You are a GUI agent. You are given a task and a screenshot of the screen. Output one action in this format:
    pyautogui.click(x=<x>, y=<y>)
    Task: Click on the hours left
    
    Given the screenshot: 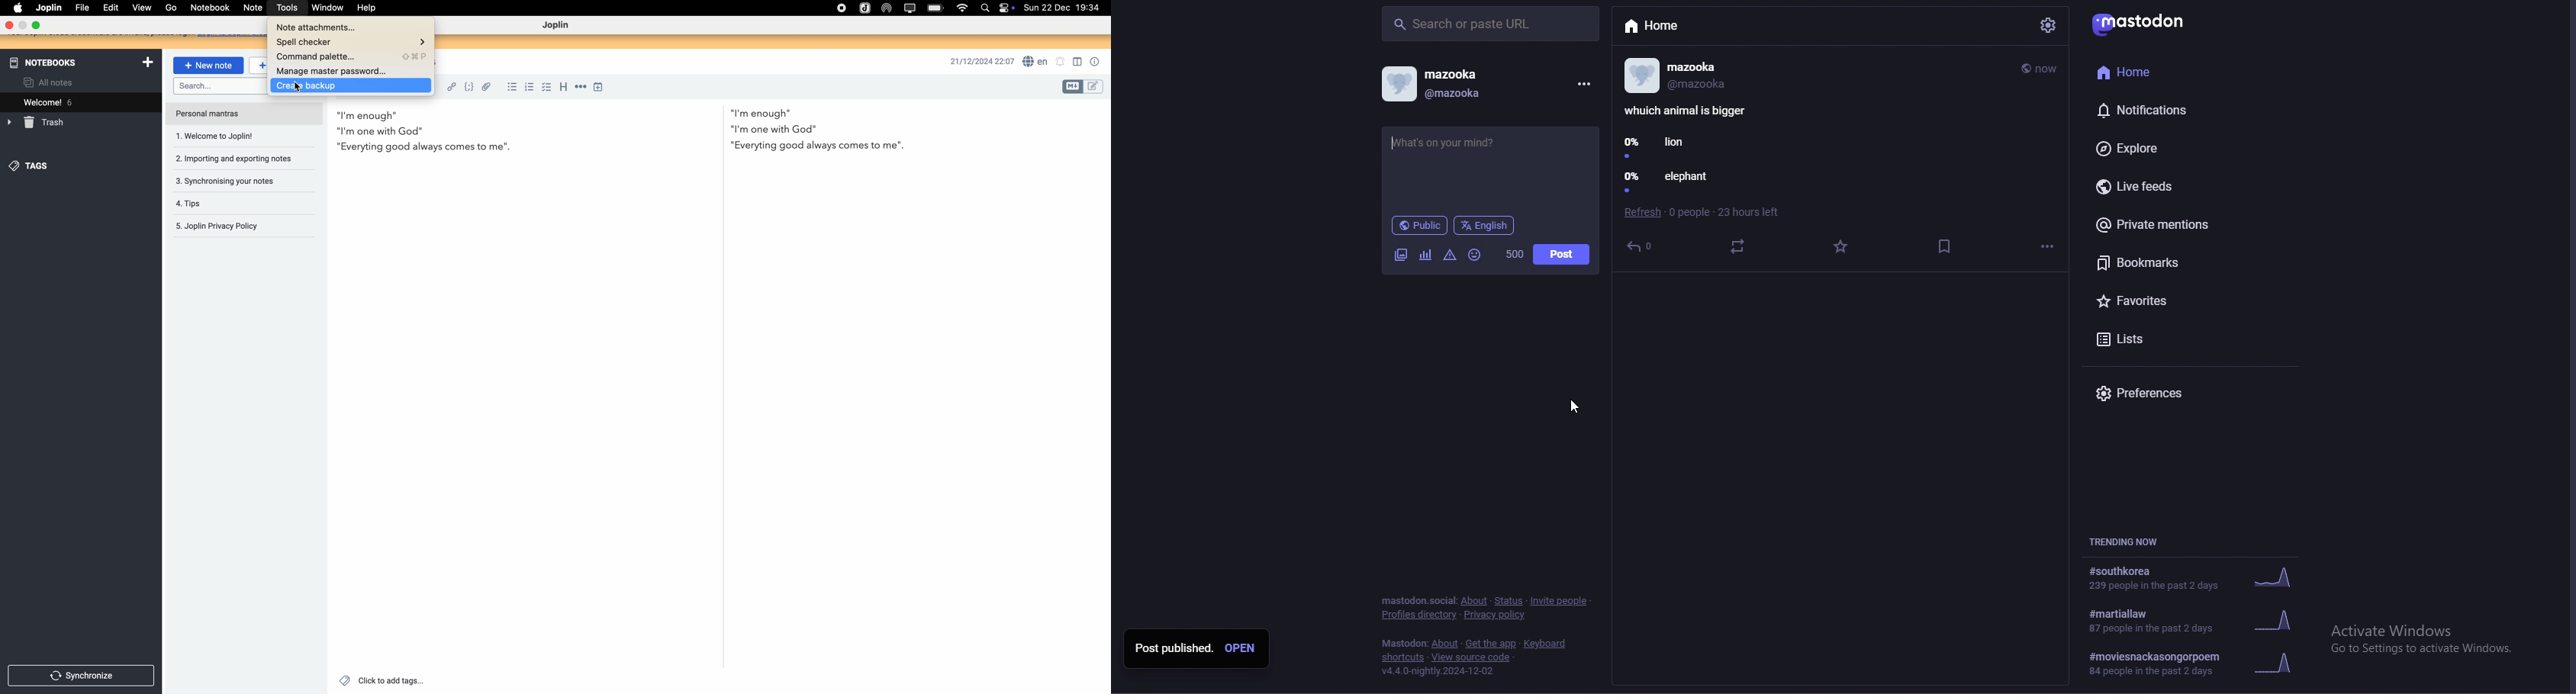 What is the action you would take?
    pyautogui.click(x=1748, y=213)
    